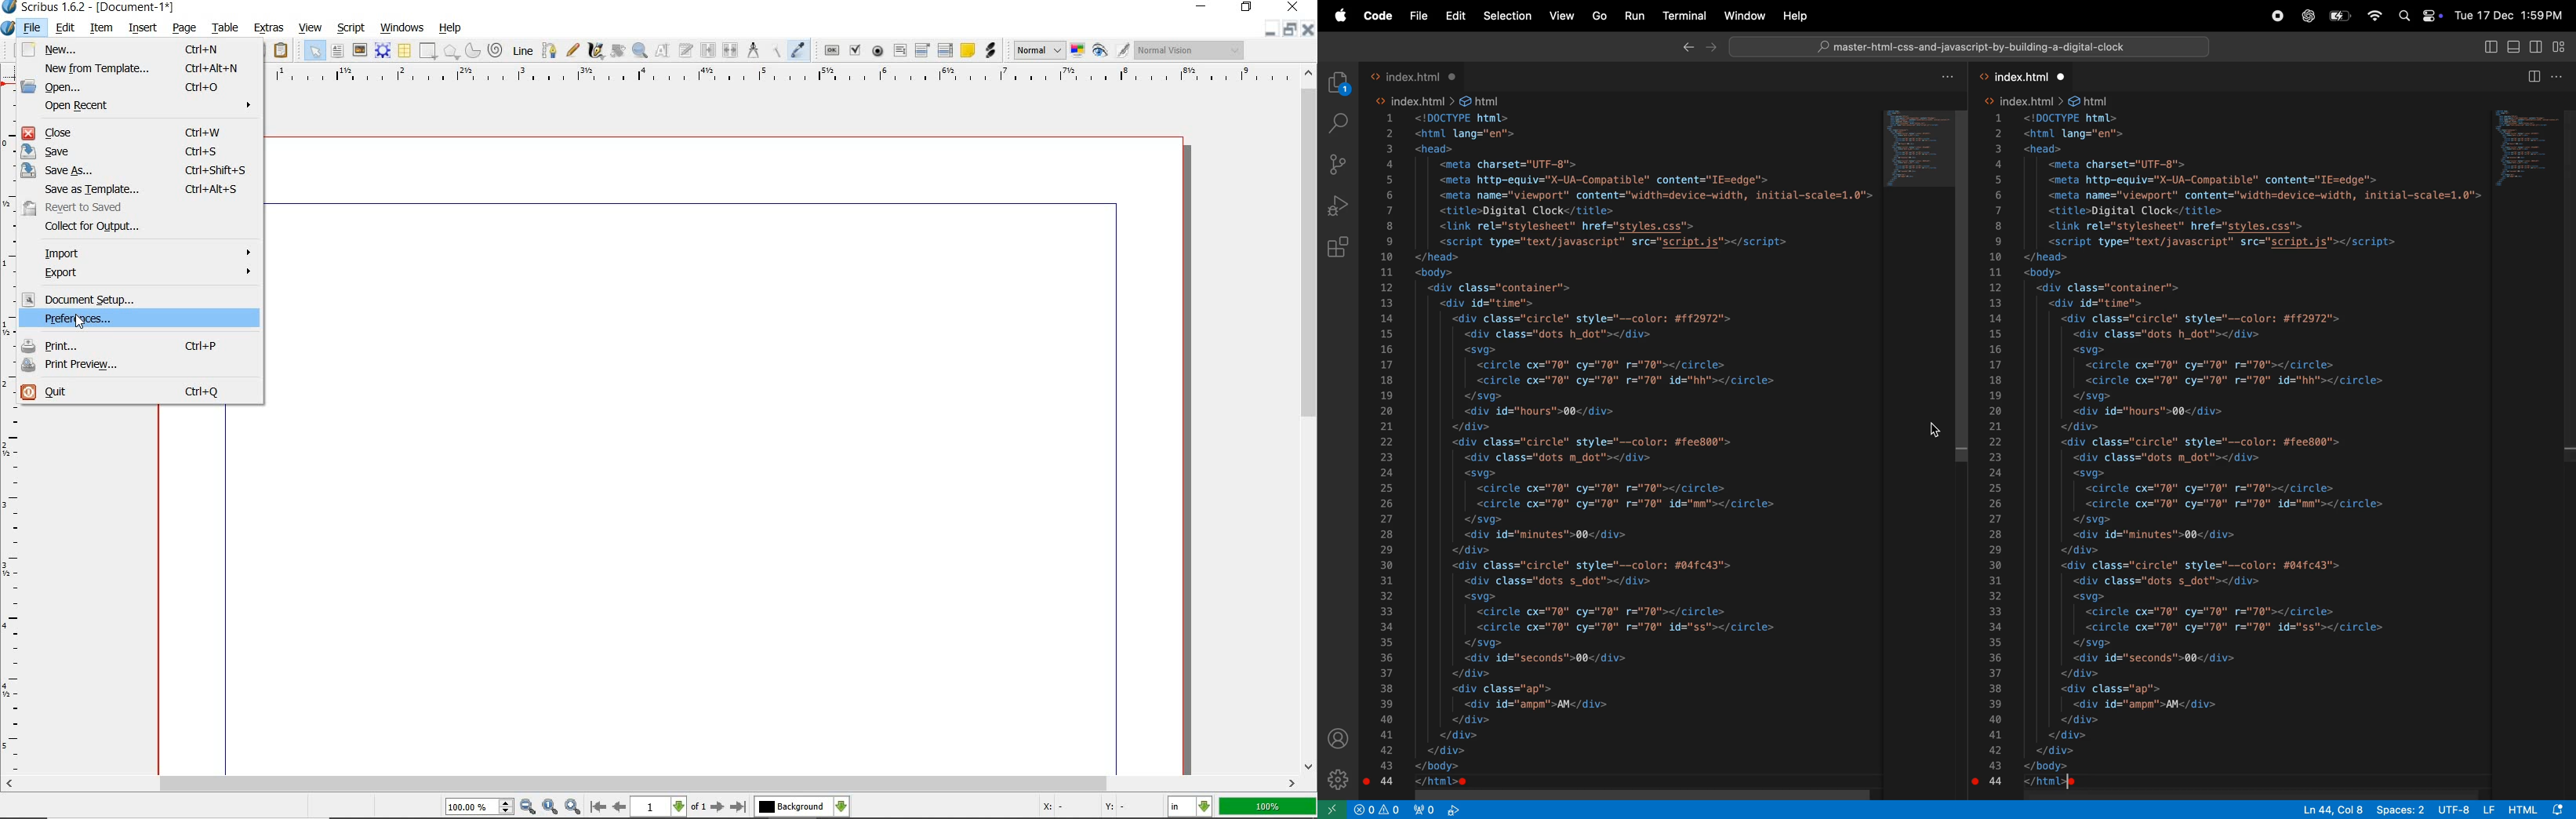 The width and height of the screenshot is (2576, 840). Describe the element at coordinates (227, 27) in the screenshot. I see `table` at that location.